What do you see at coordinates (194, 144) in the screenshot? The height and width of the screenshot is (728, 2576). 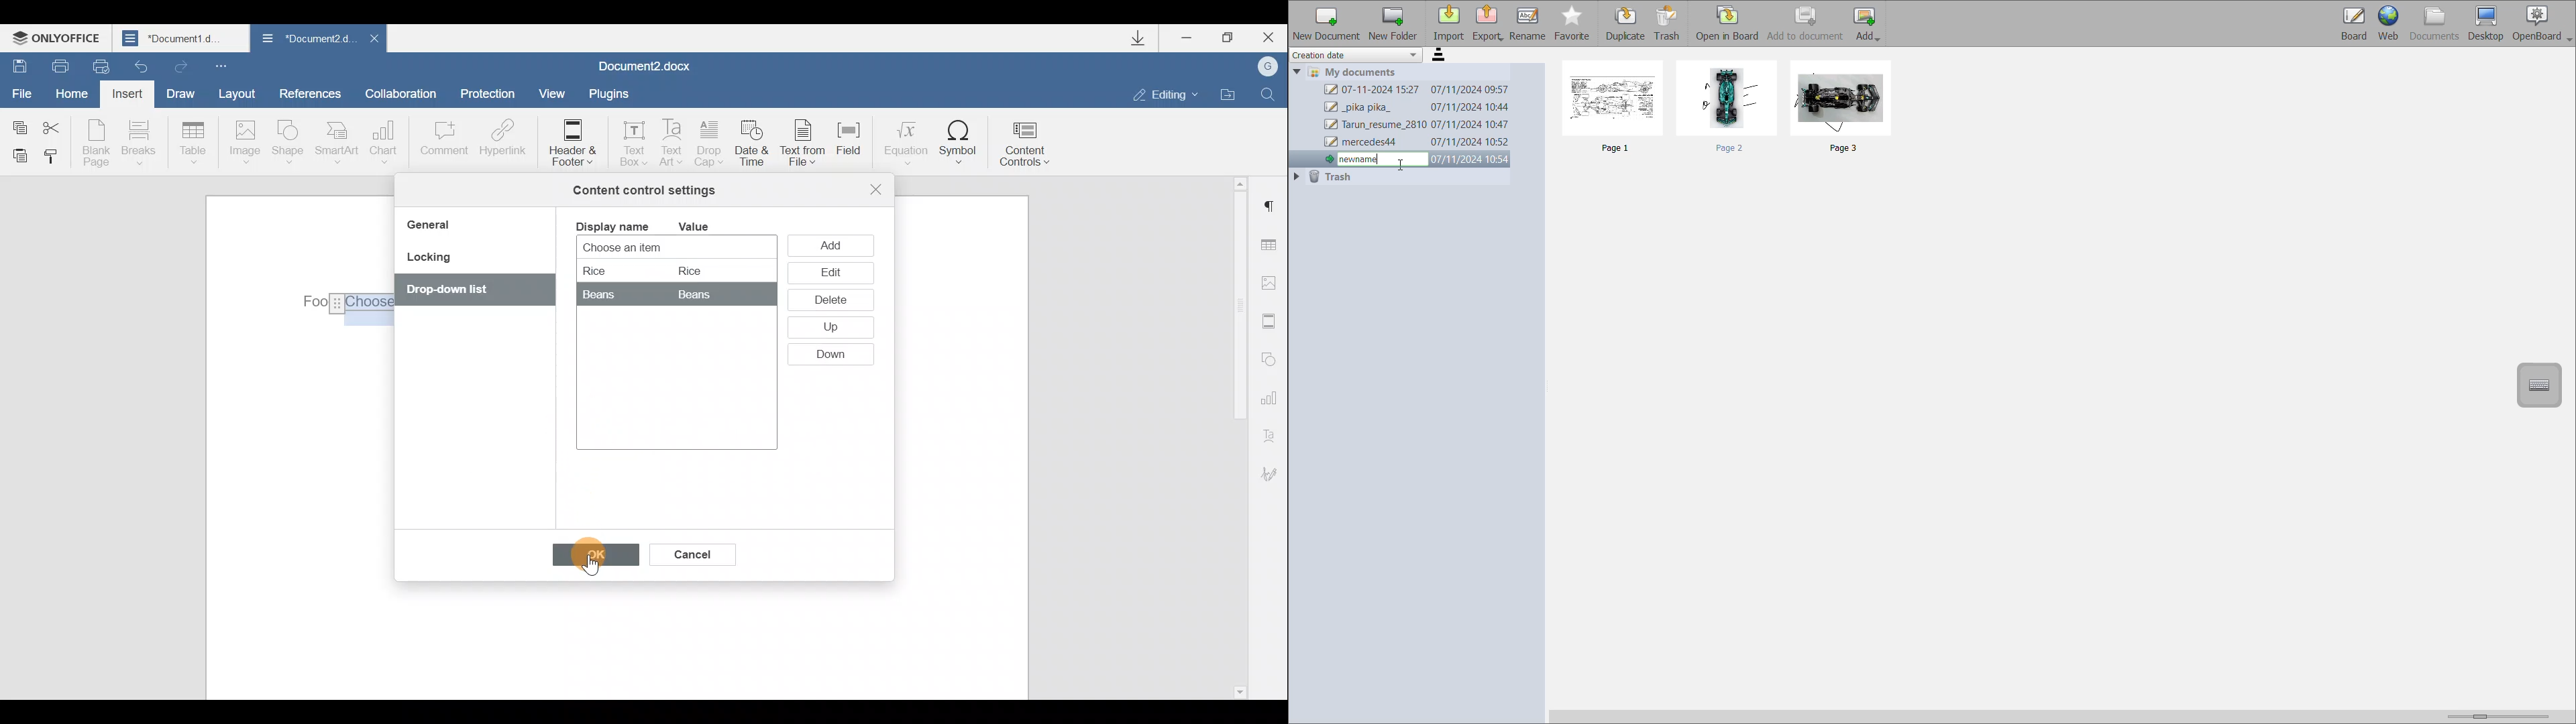 I see `Table` at bounding box center [194, 144].